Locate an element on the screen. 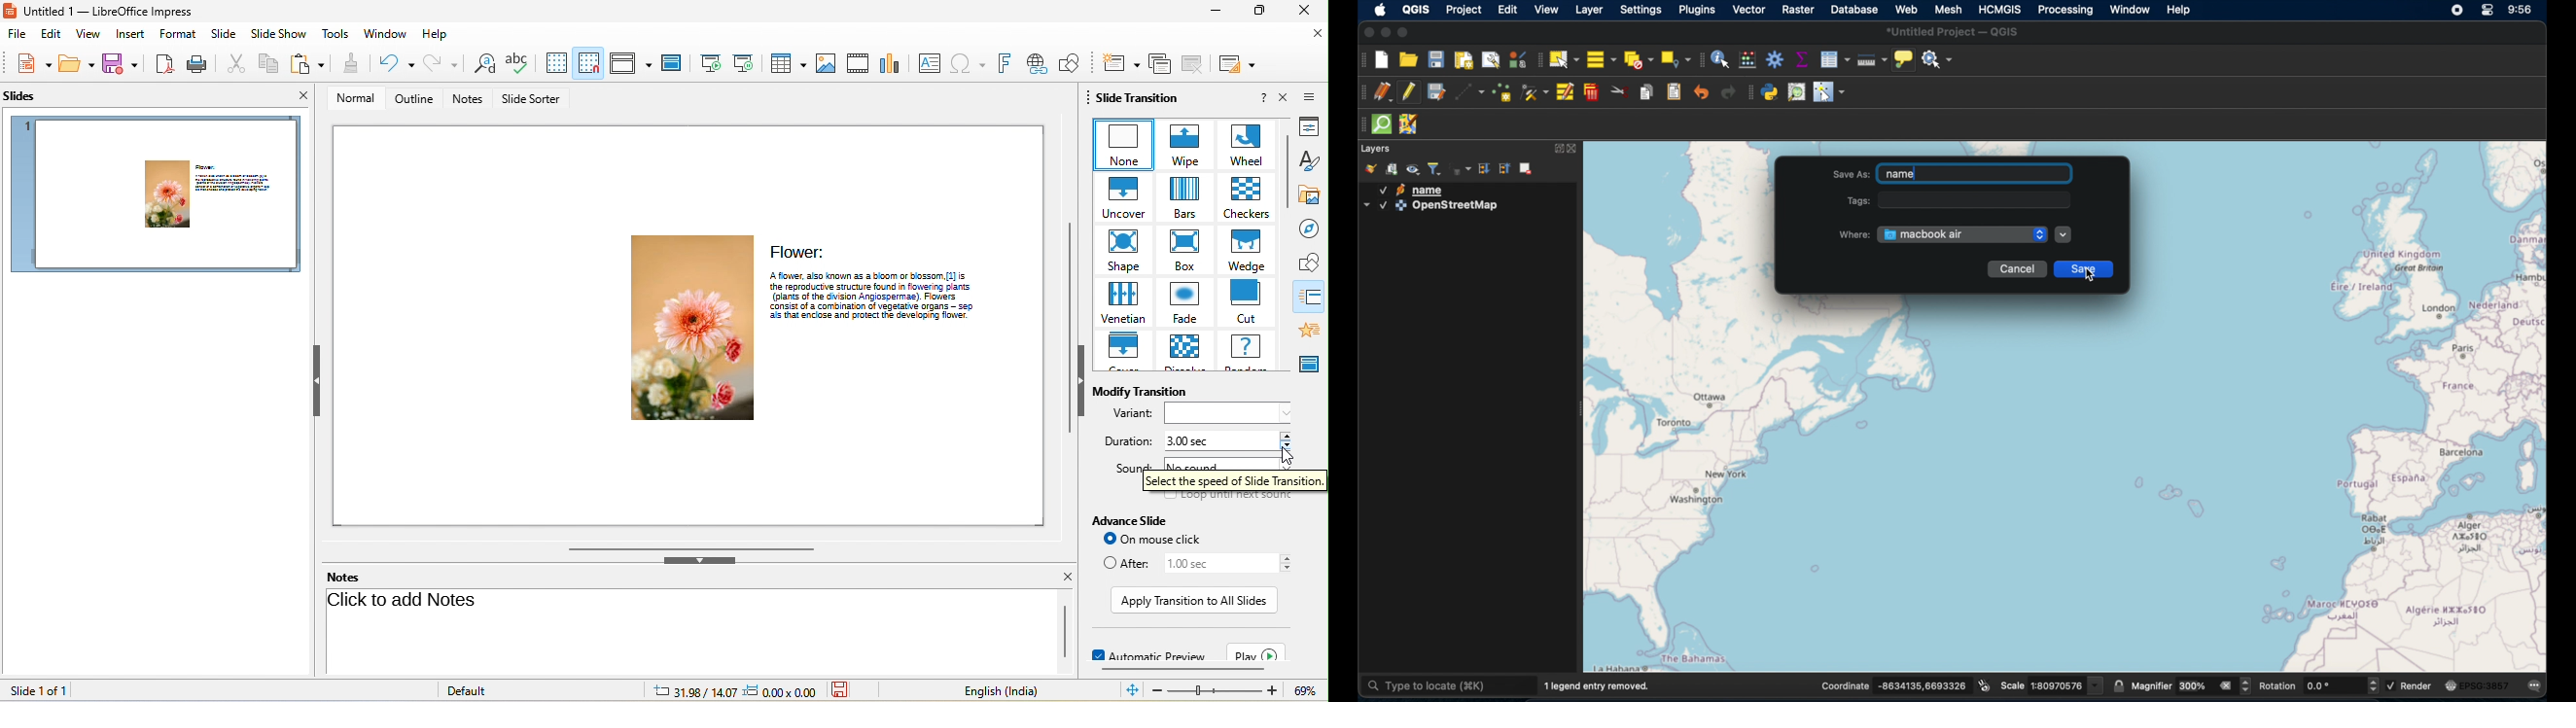  save is located at coordinates (77, 66).